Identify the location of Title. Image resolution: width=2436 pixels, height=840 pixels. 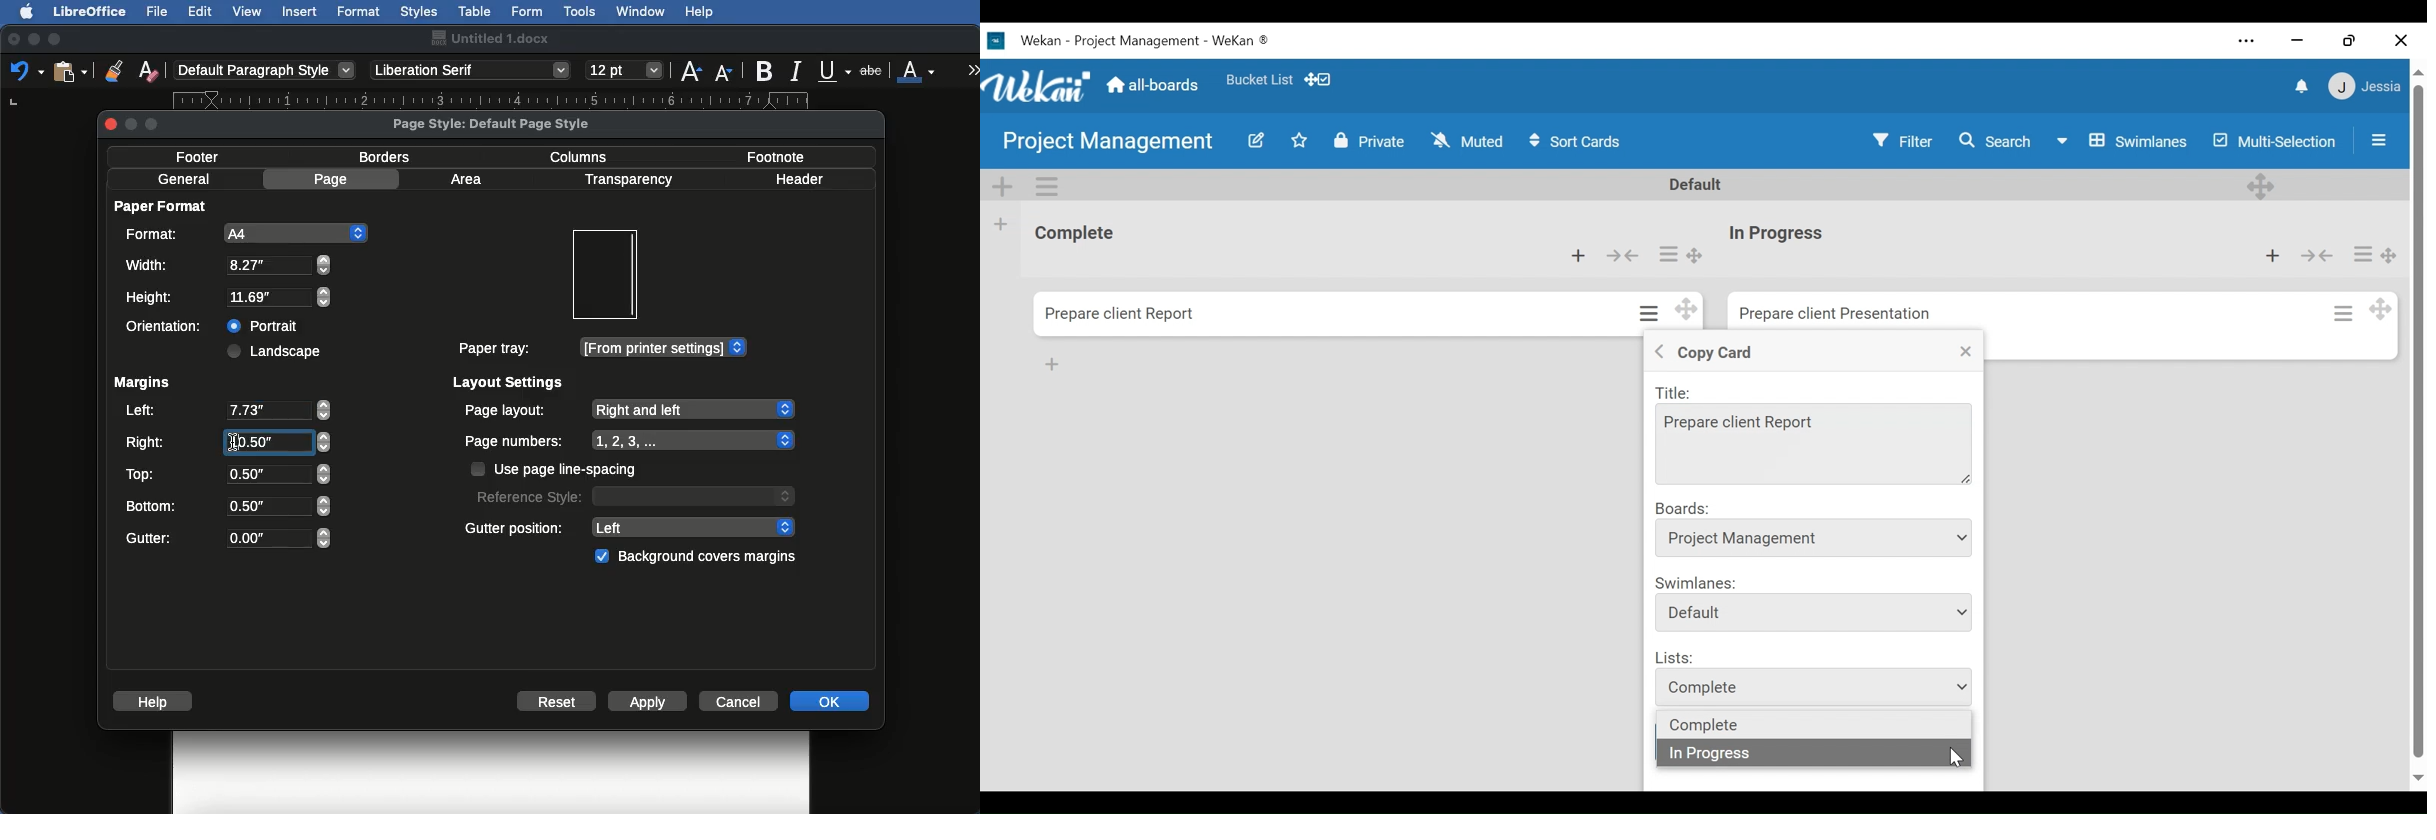
(1678, 392).